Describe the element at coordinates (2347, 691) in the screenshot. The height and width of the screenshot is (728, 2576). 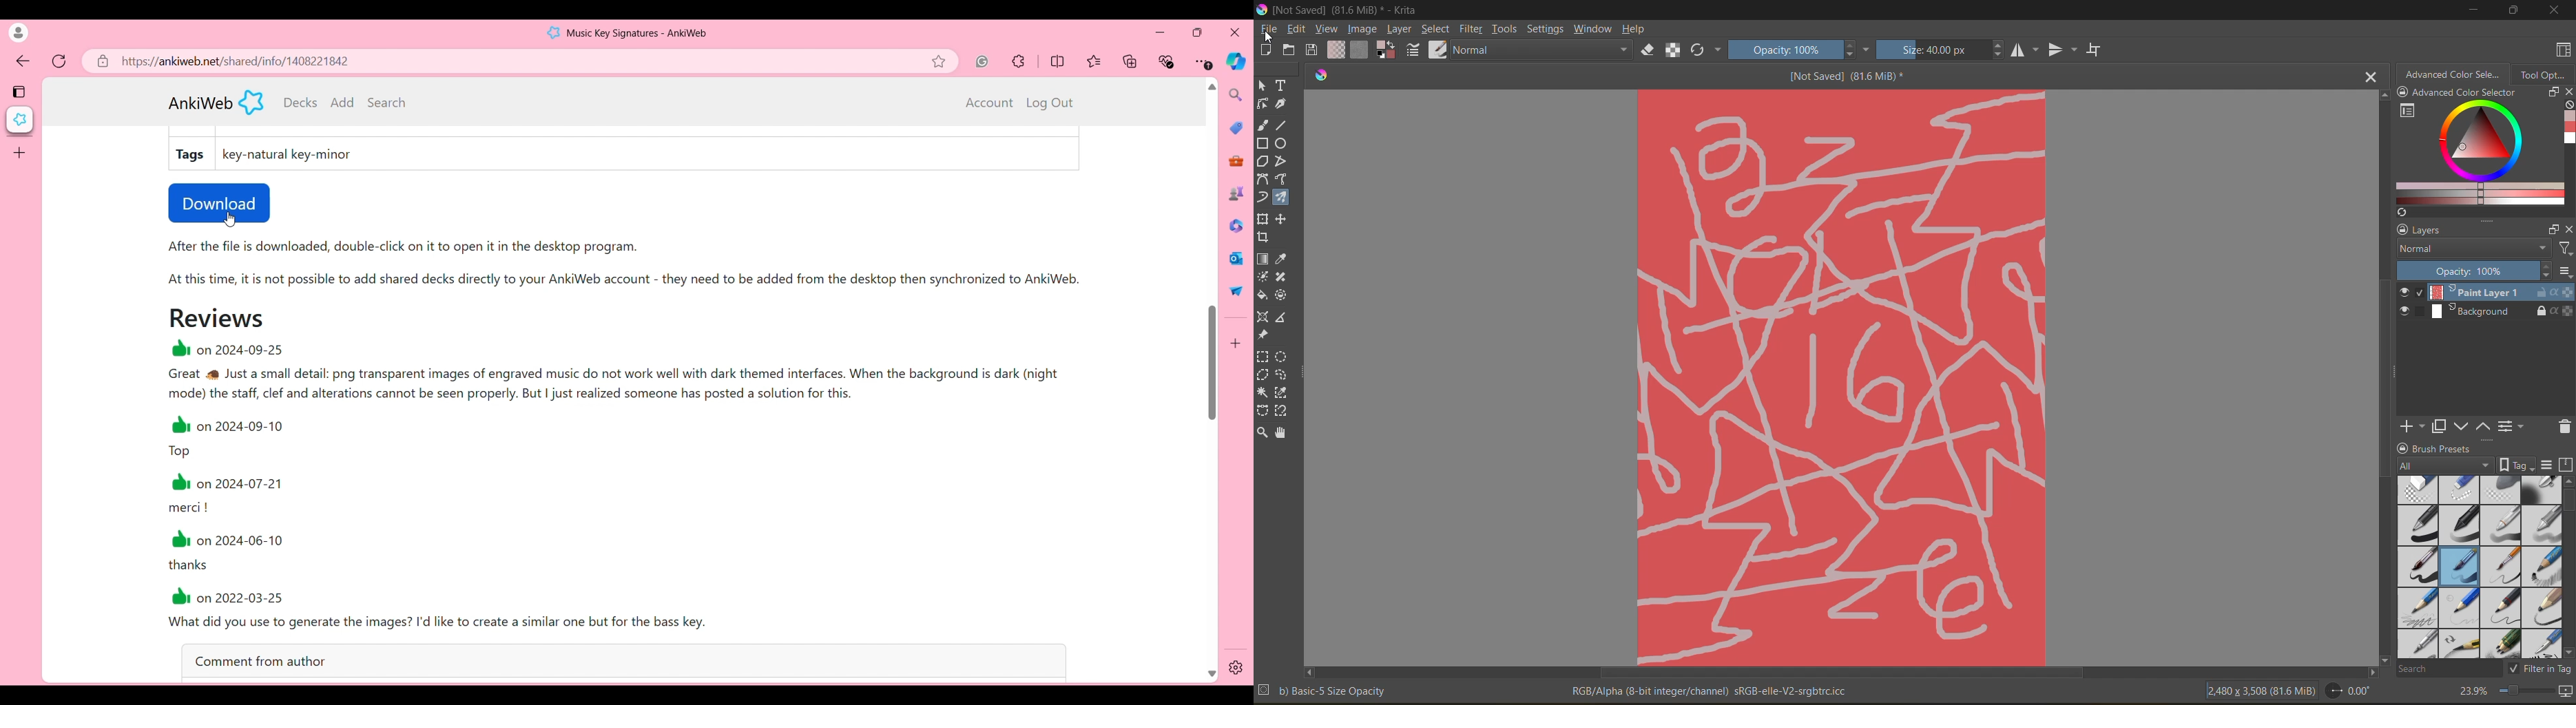
I see `flip angle` at that location.